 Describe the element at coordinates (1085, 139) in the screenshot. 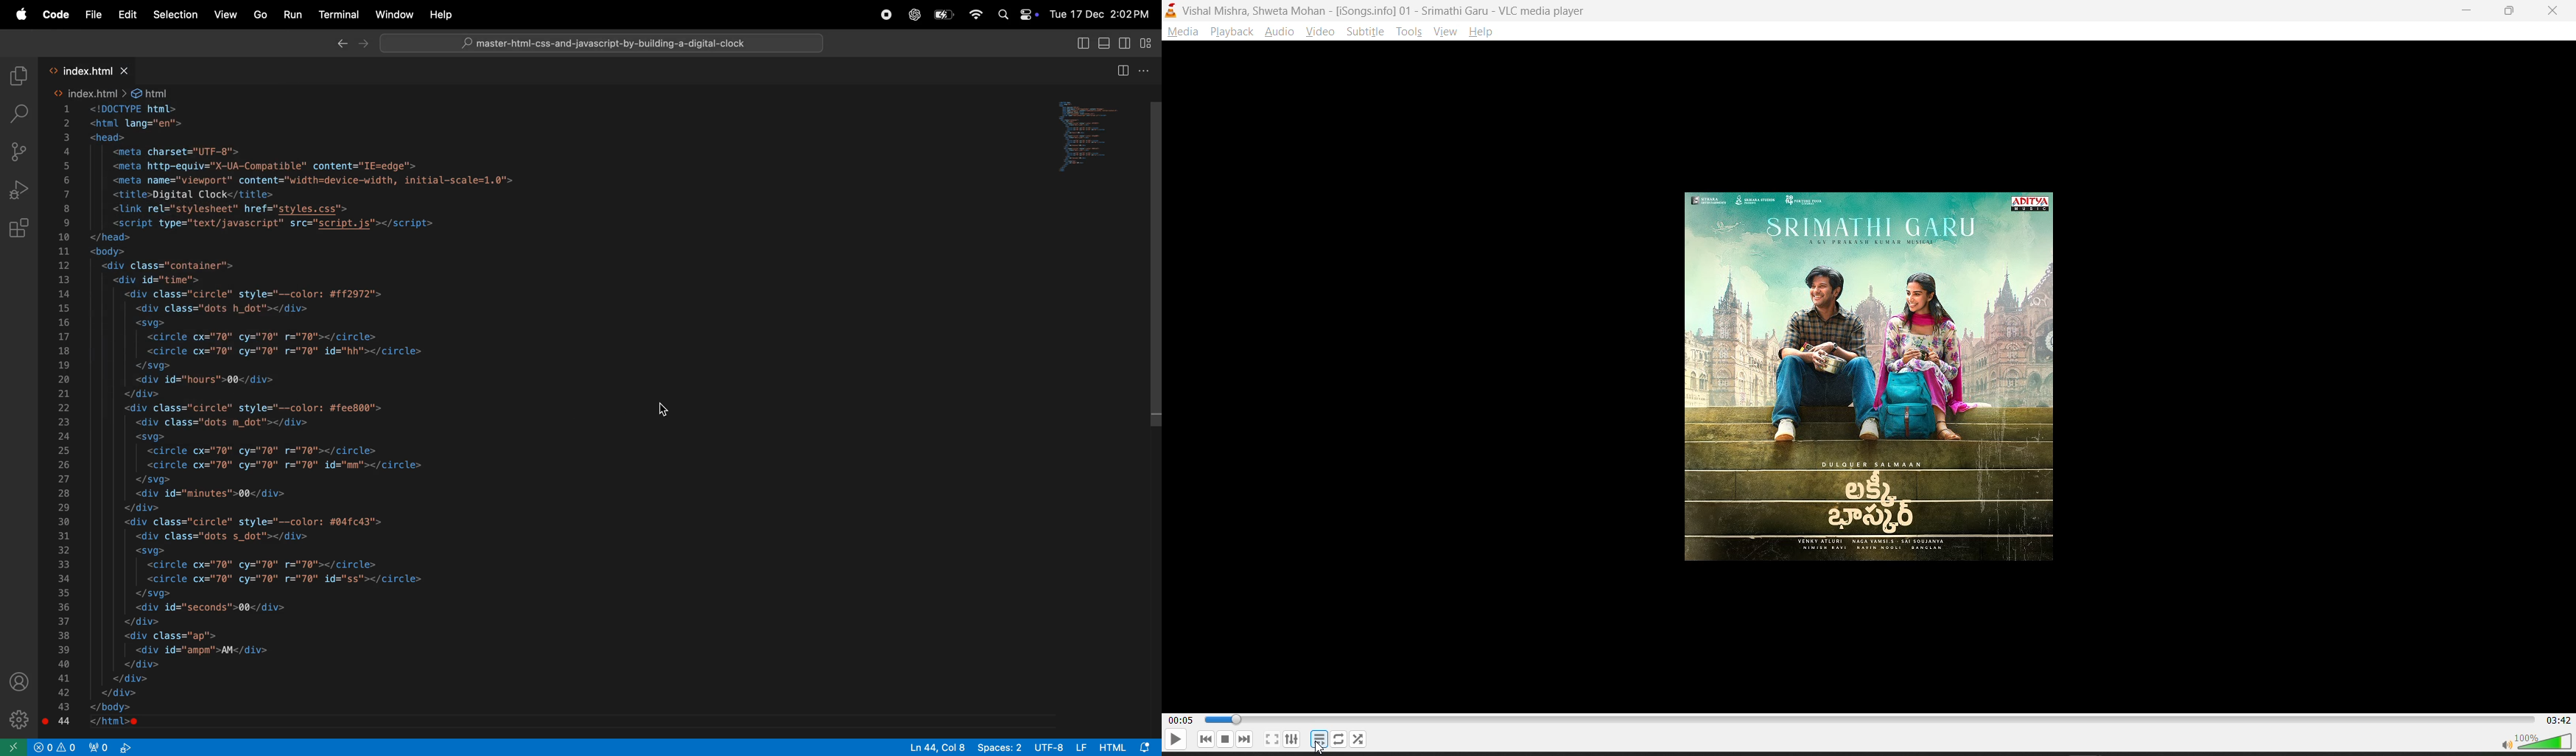

I see `code window` at that location.